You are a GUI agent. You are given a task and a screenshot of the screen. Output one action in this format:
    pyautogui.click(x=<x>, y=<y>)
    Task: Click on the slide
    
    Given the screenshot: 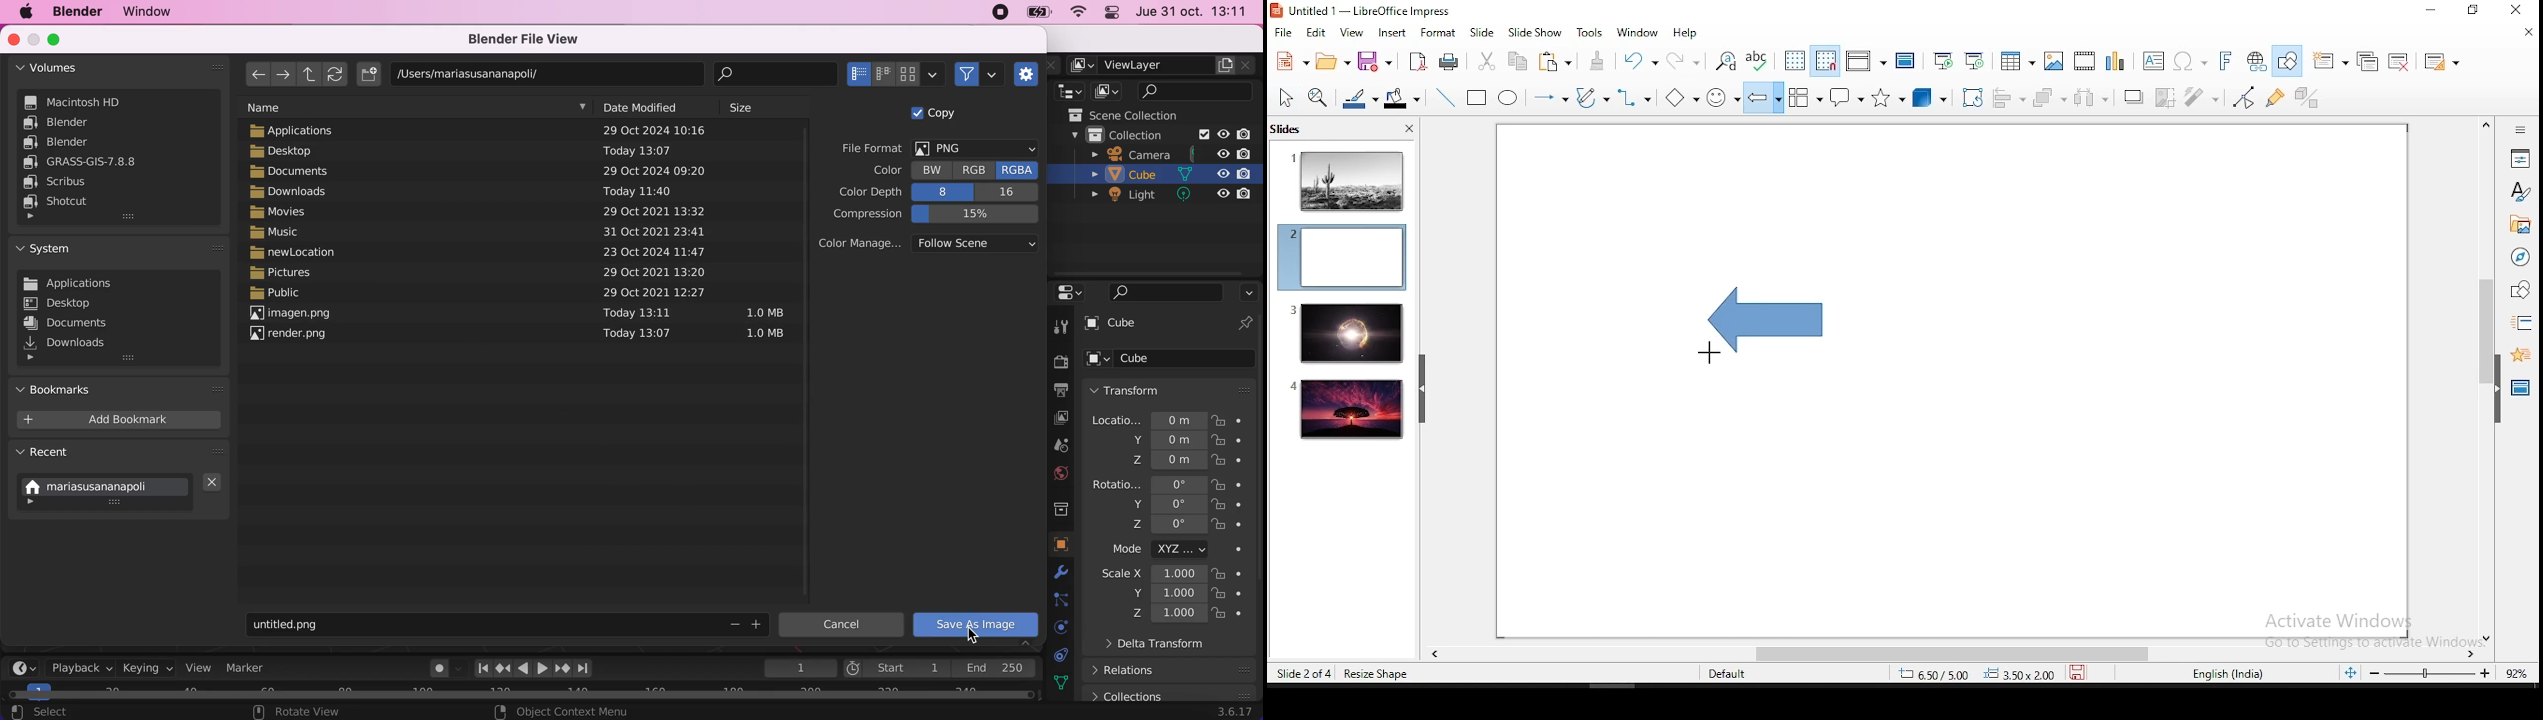 What is the action you would take?
    pyautogui.click(x=1482, y=33)
    